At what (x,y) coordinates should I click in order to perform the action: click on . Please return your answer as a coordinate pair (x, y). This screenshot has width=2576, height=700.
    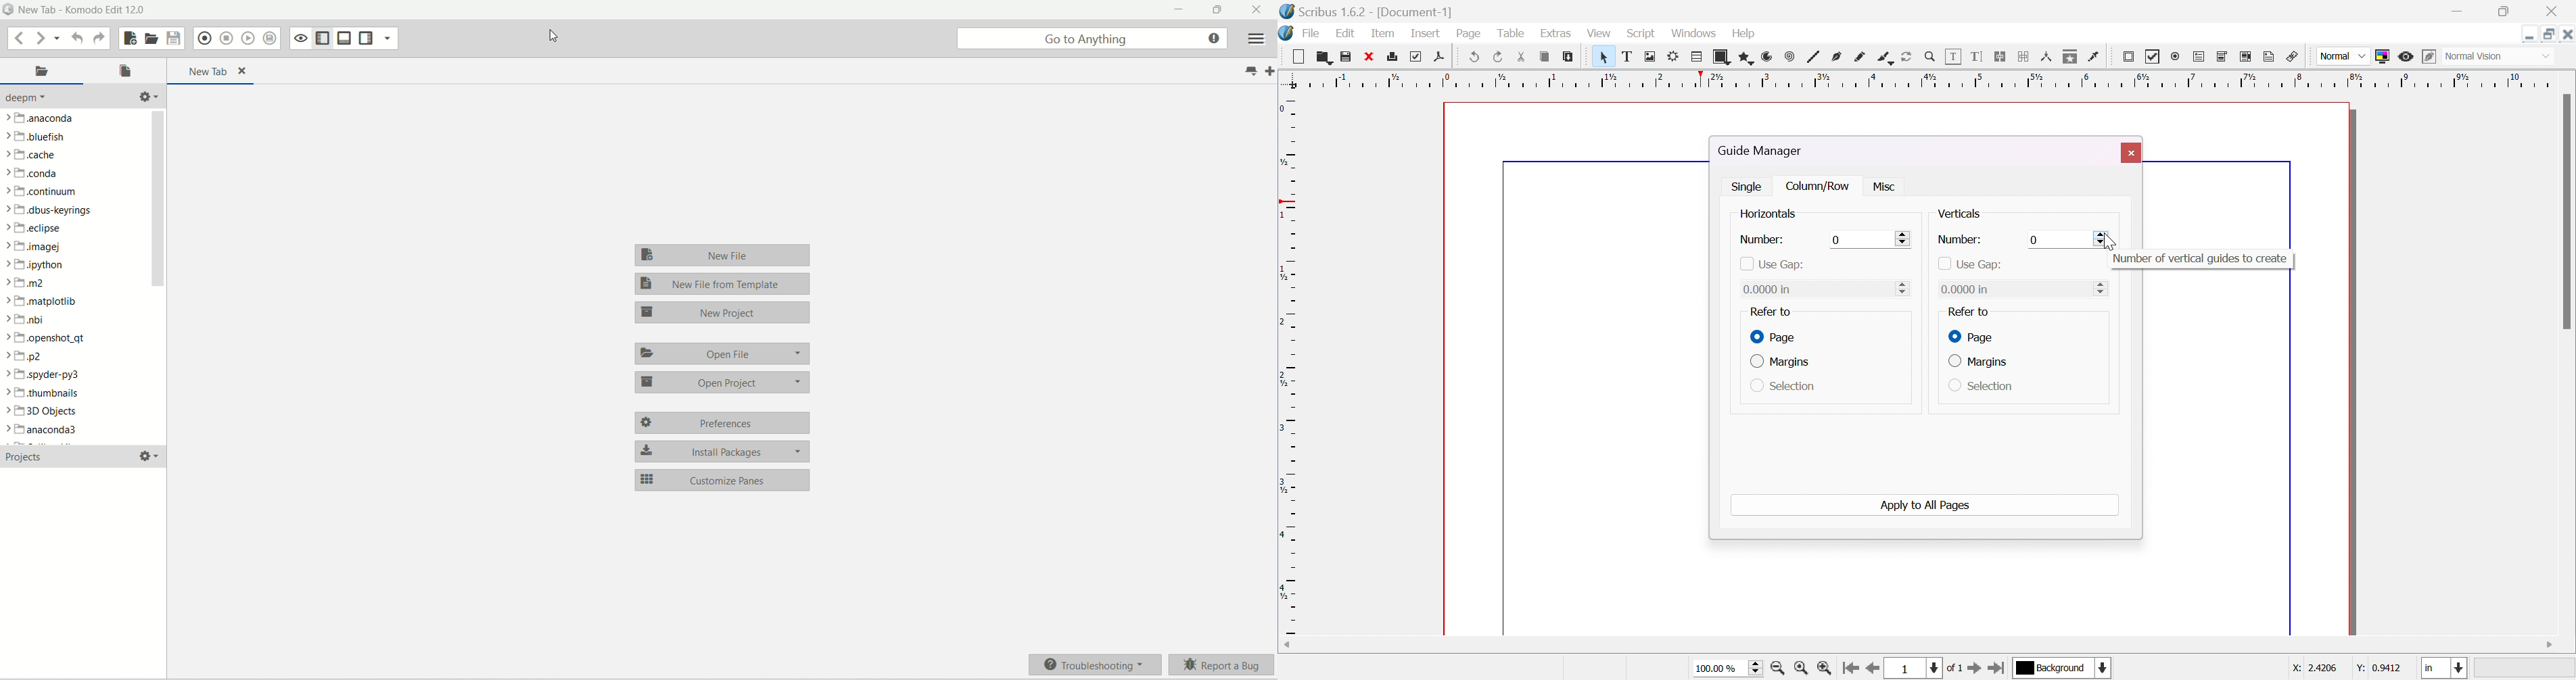
    Looking at the image, I should click on (2034, 241).